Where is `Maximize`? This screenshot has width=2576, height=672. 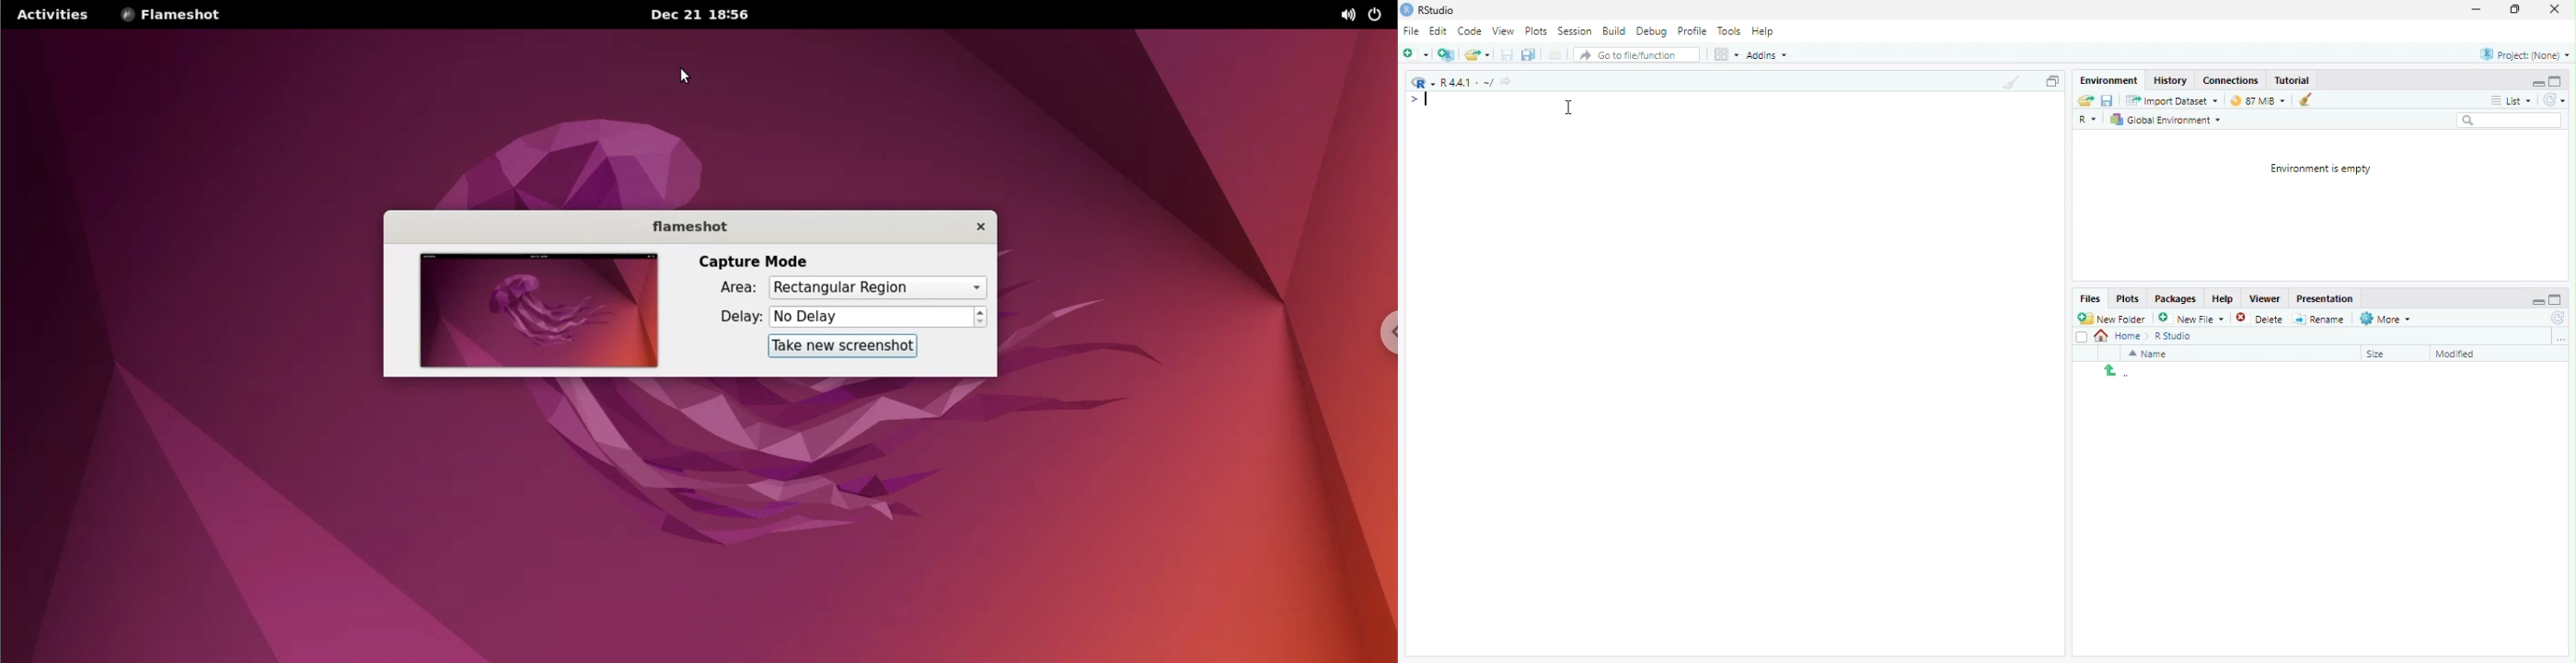
Maximize is located at coordinates (2555, 81).